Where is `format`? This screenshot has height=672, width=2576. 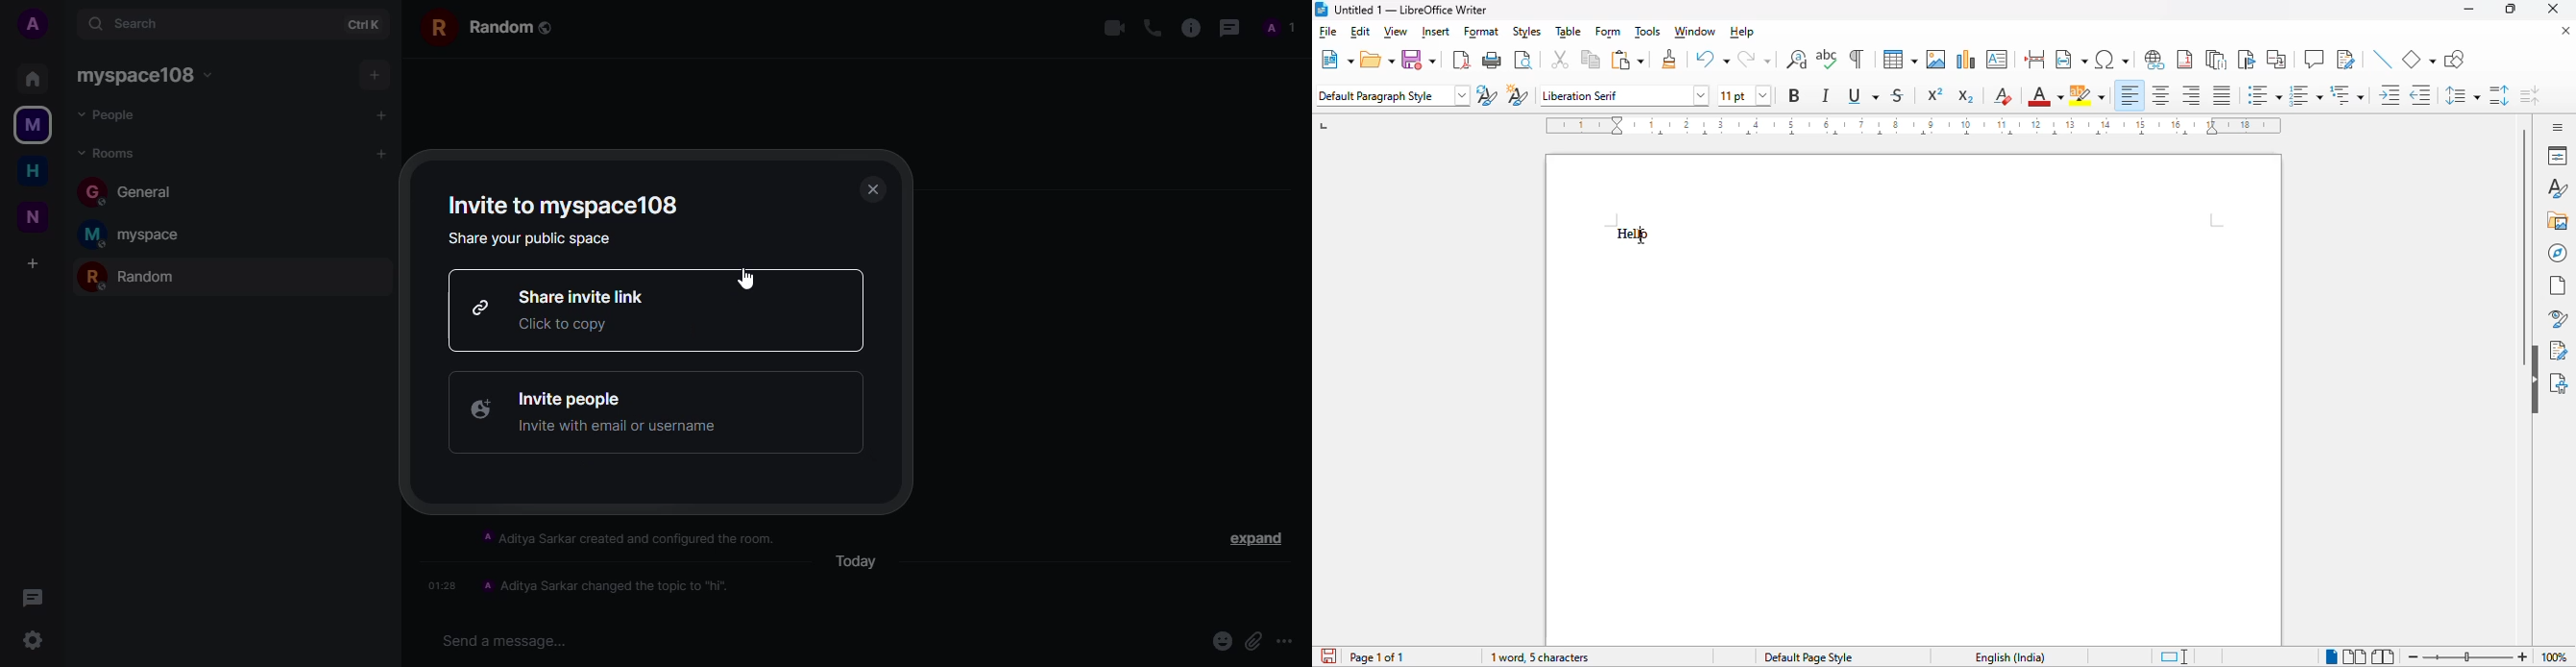
format is located at coordinates (1482, 31).